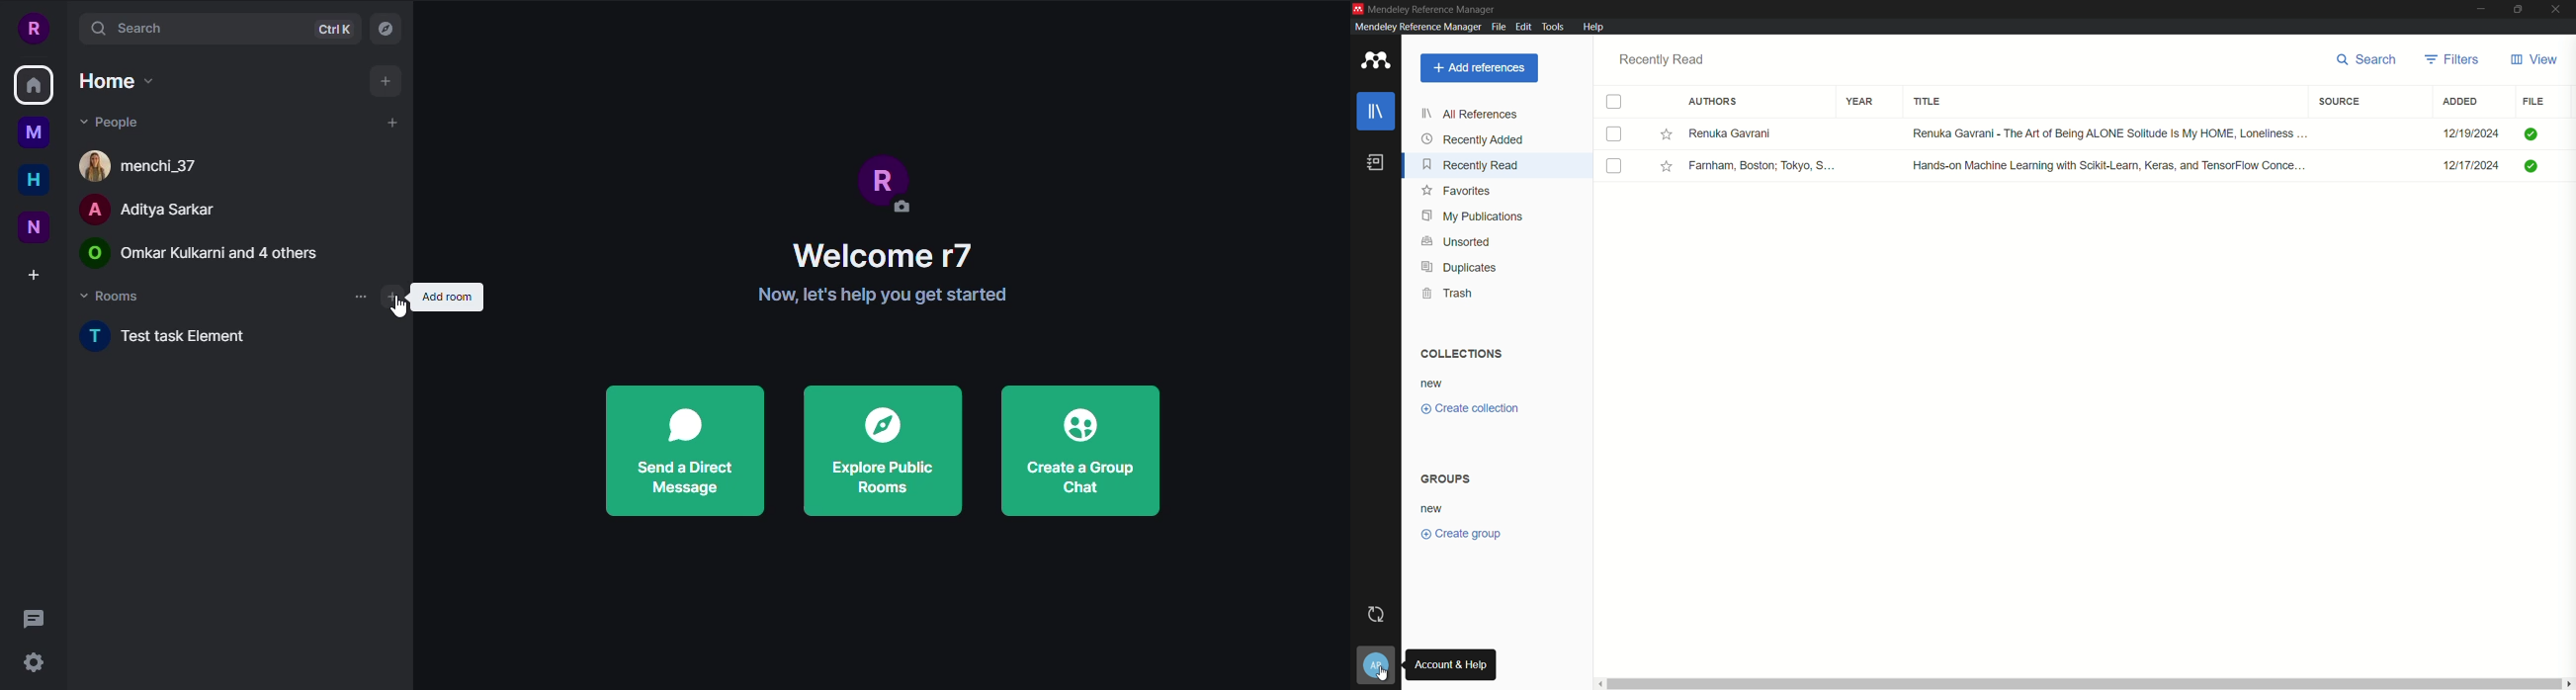 This screenshot has height=700, width=2576. I want to click on ctrlK, so click(333, 31).